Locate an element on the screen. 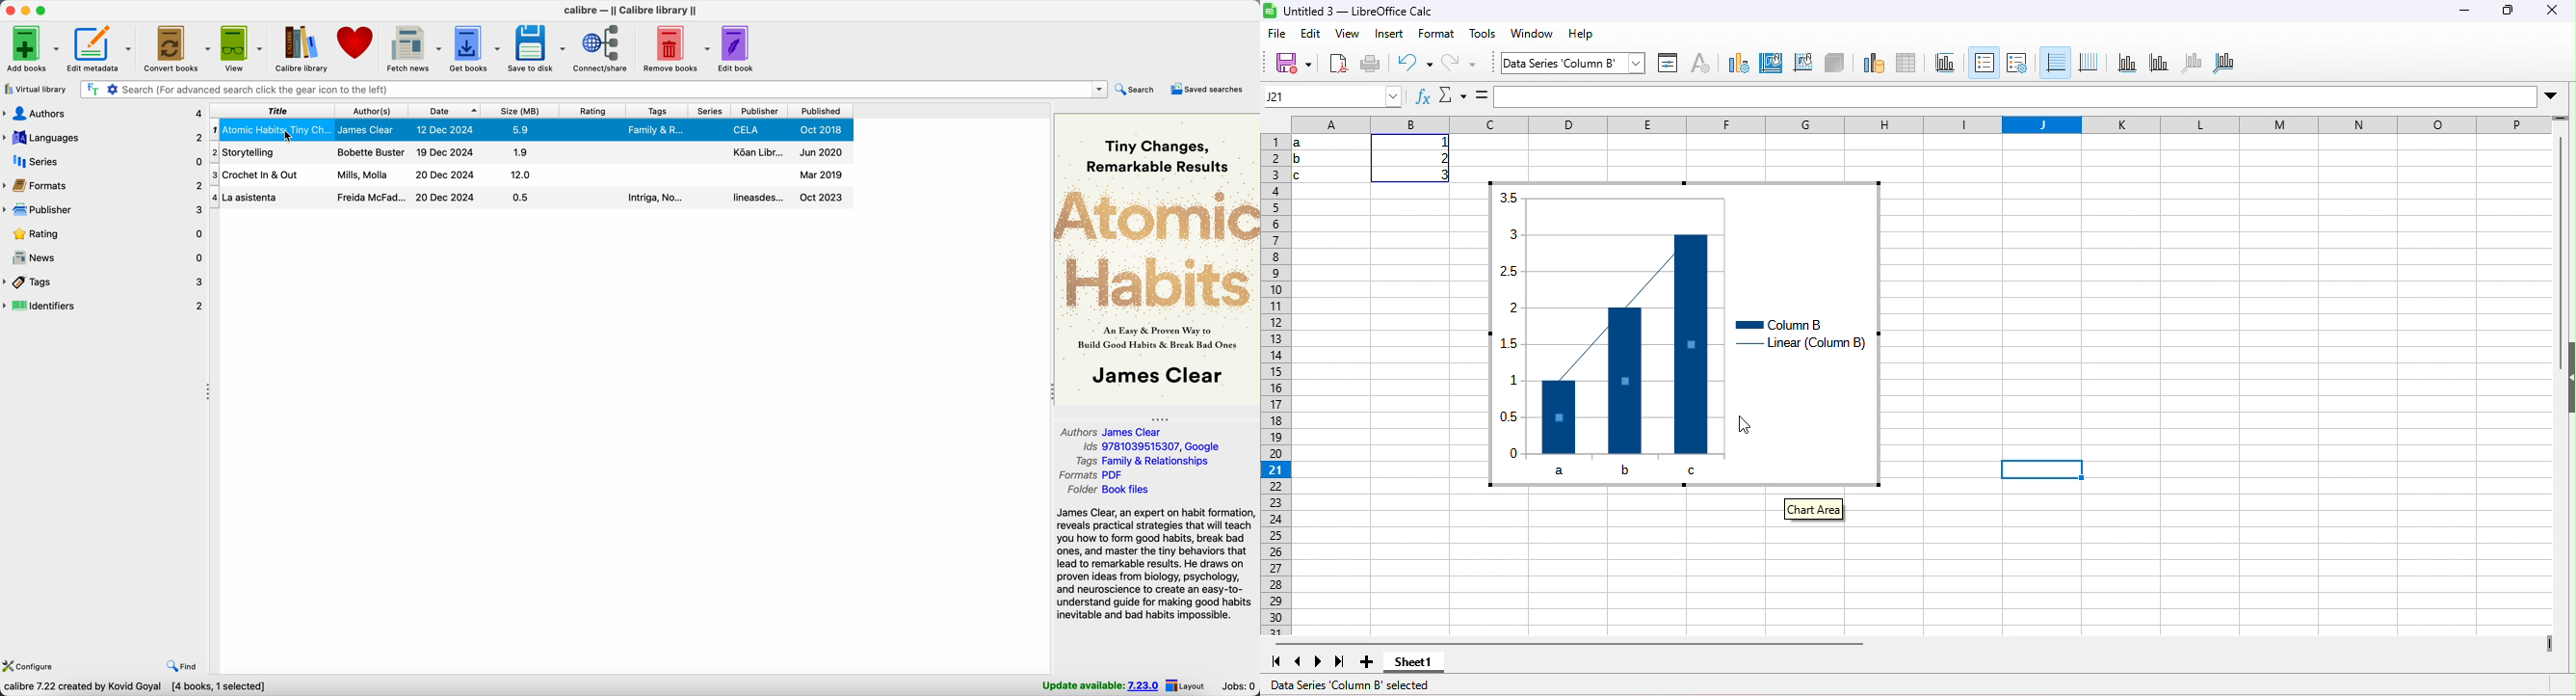 This screenshot has height=700, width=2576. identifiers is located at coordinates (104, 307).